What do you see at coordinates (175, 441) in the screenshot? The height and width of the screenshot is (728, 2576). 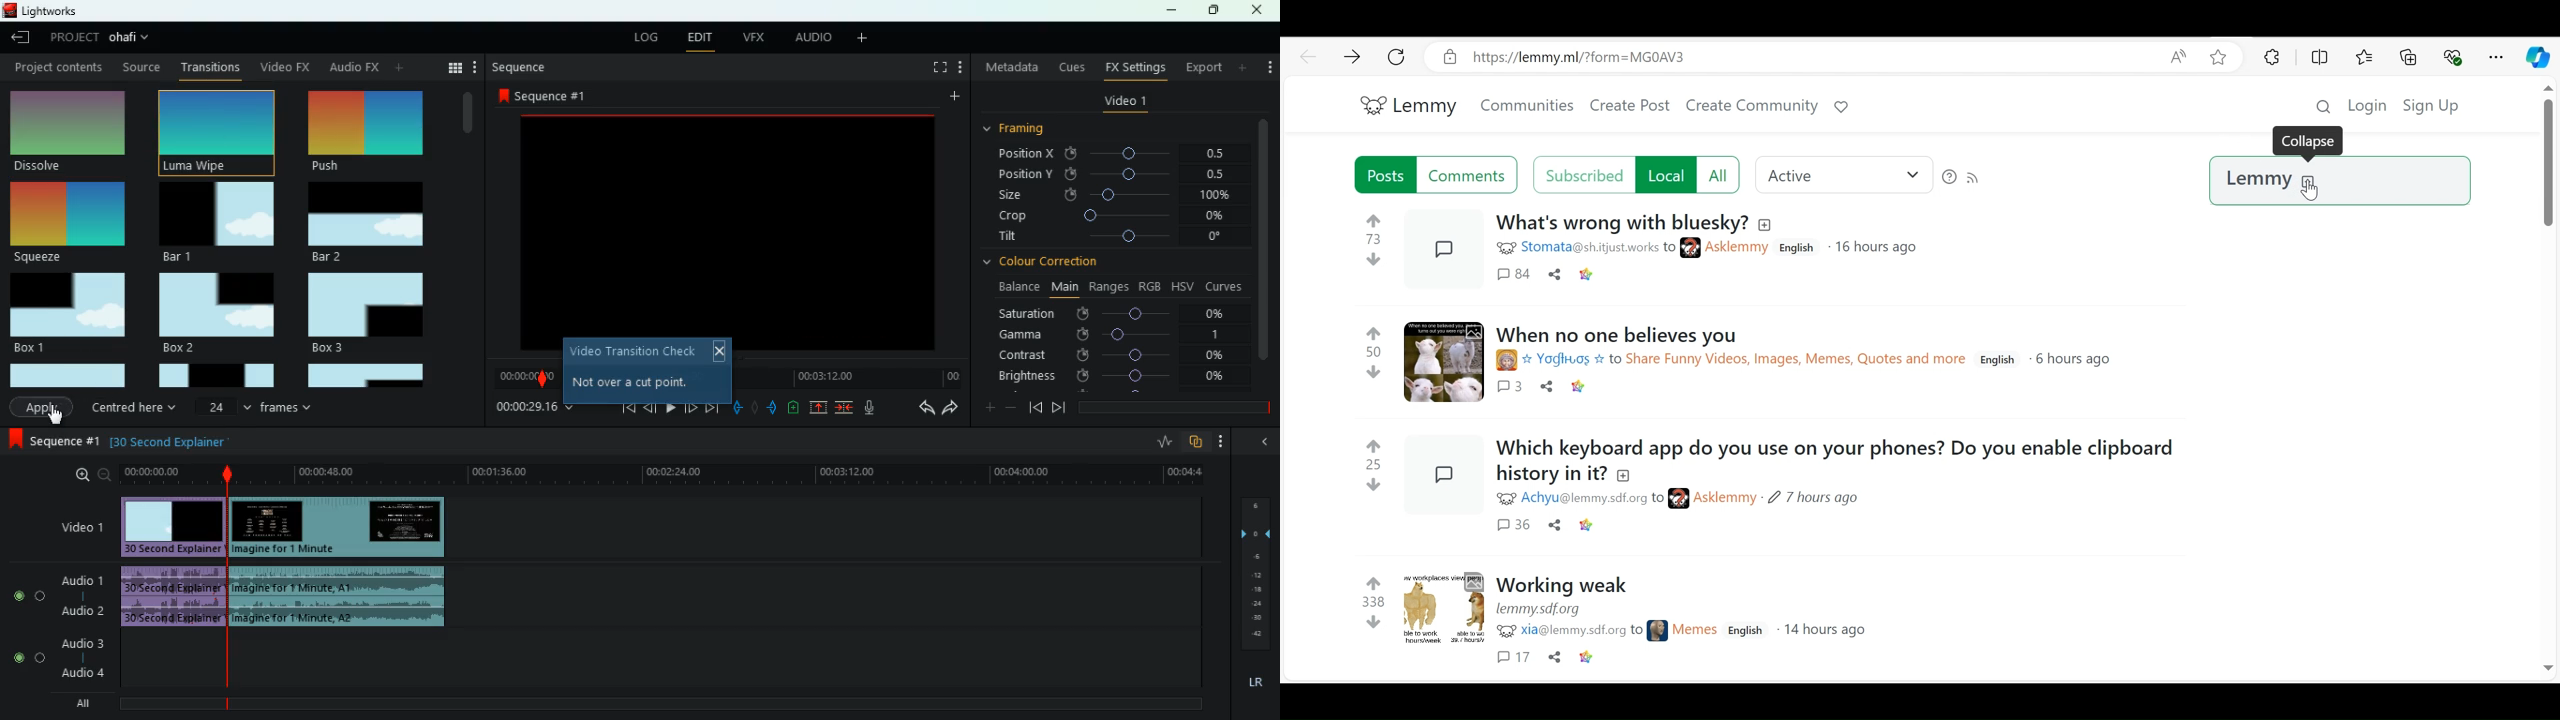 I see `explanation` at bounding box center [175, 441].